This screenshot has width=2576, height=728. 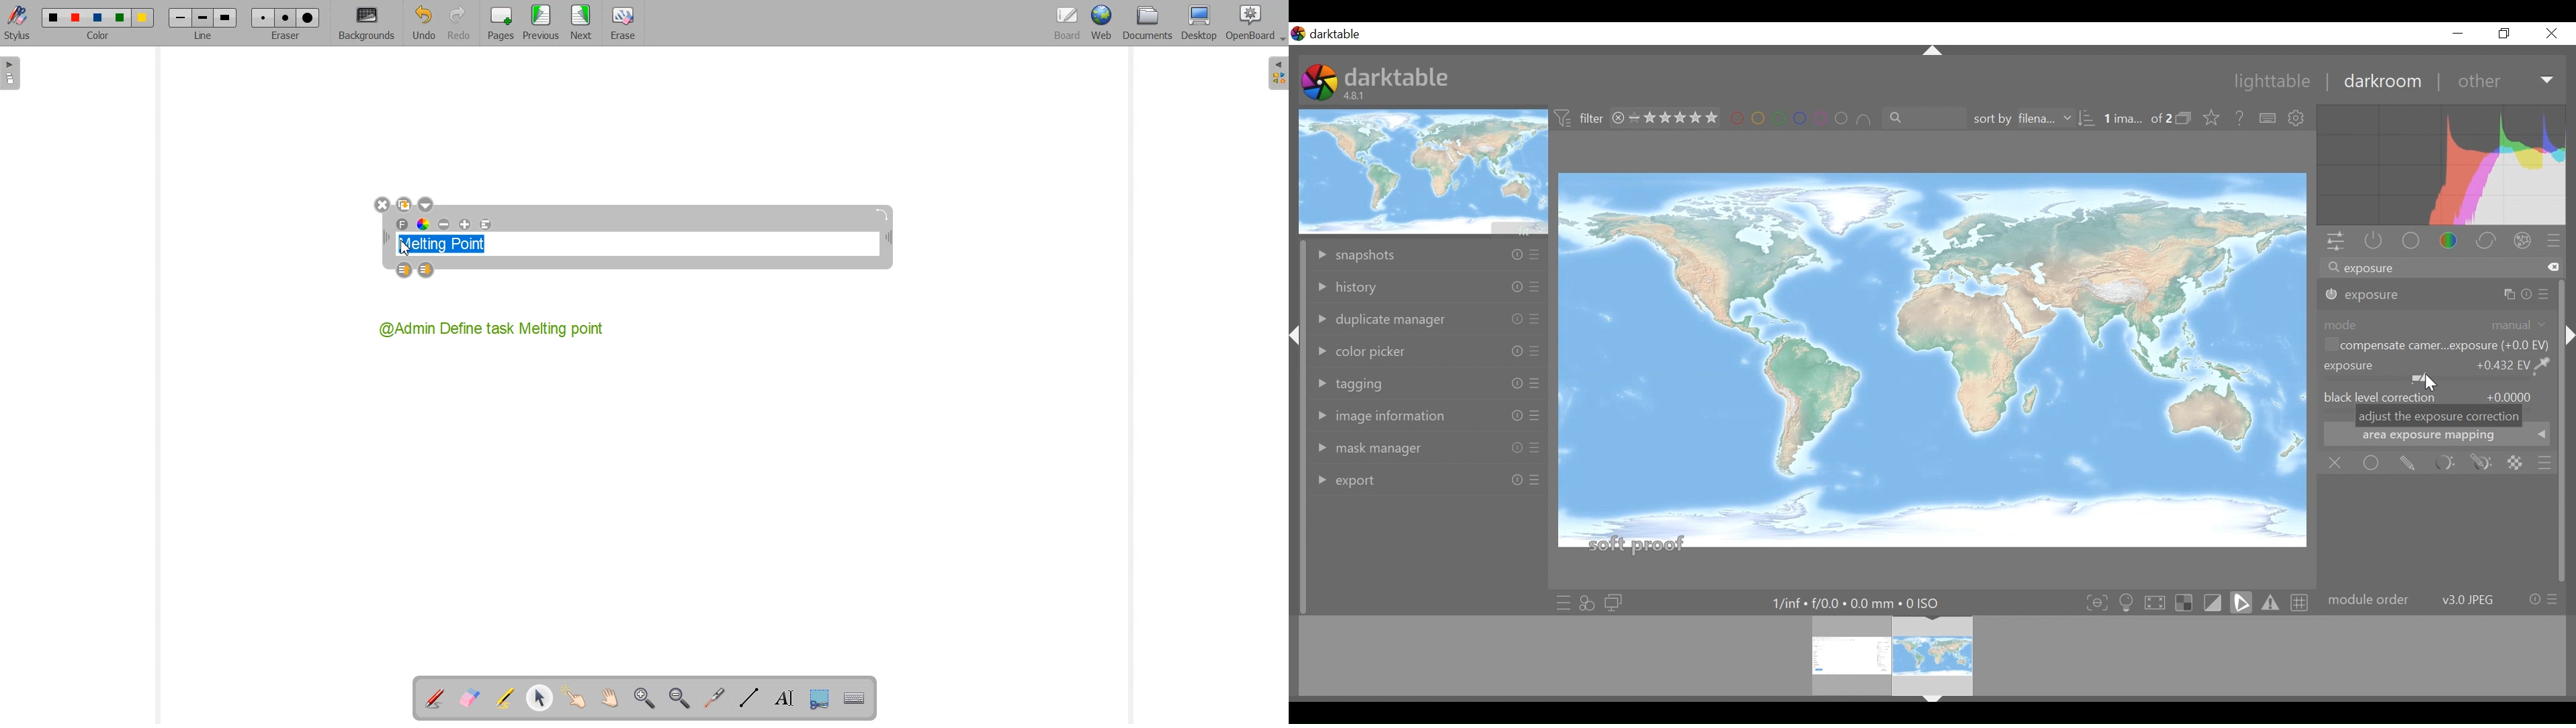 I want to click on sort by, so click(x=2030, y=119).